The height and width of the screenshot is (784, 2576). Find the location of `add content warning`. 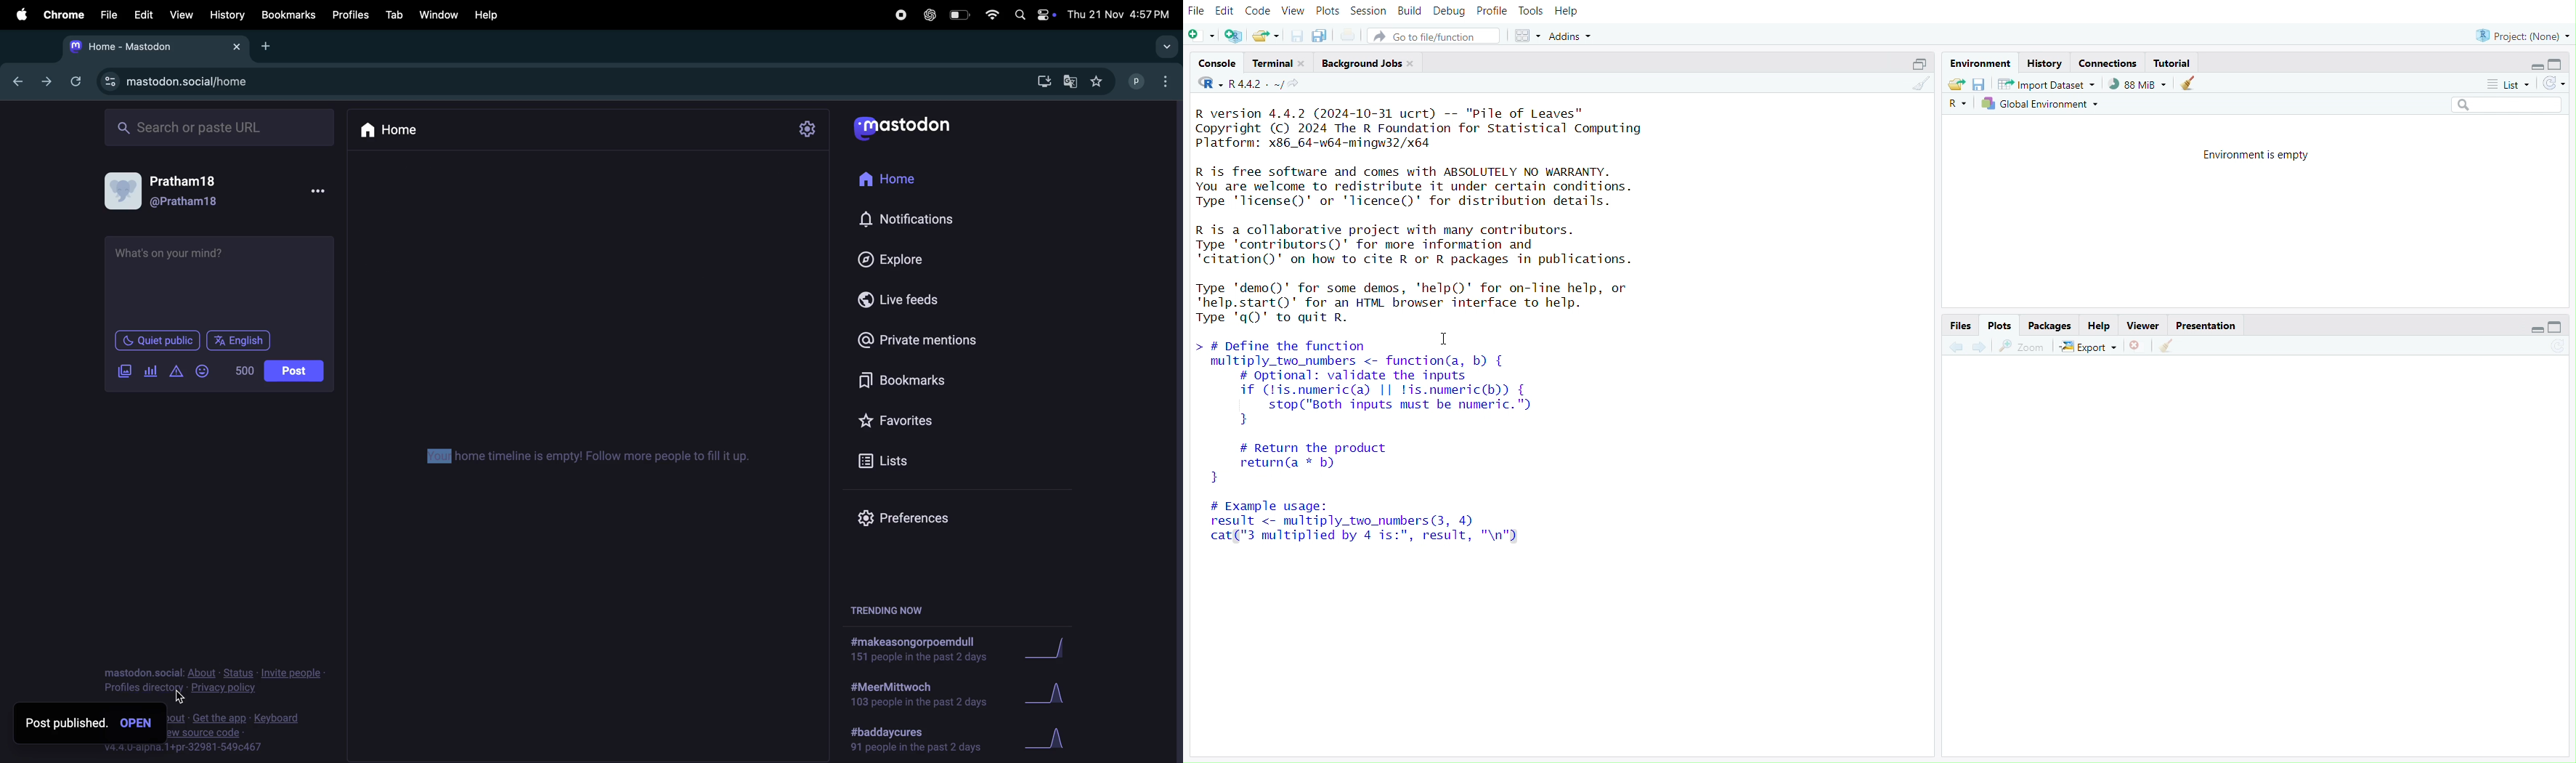

add content warning is located at coordinates (176, 373).